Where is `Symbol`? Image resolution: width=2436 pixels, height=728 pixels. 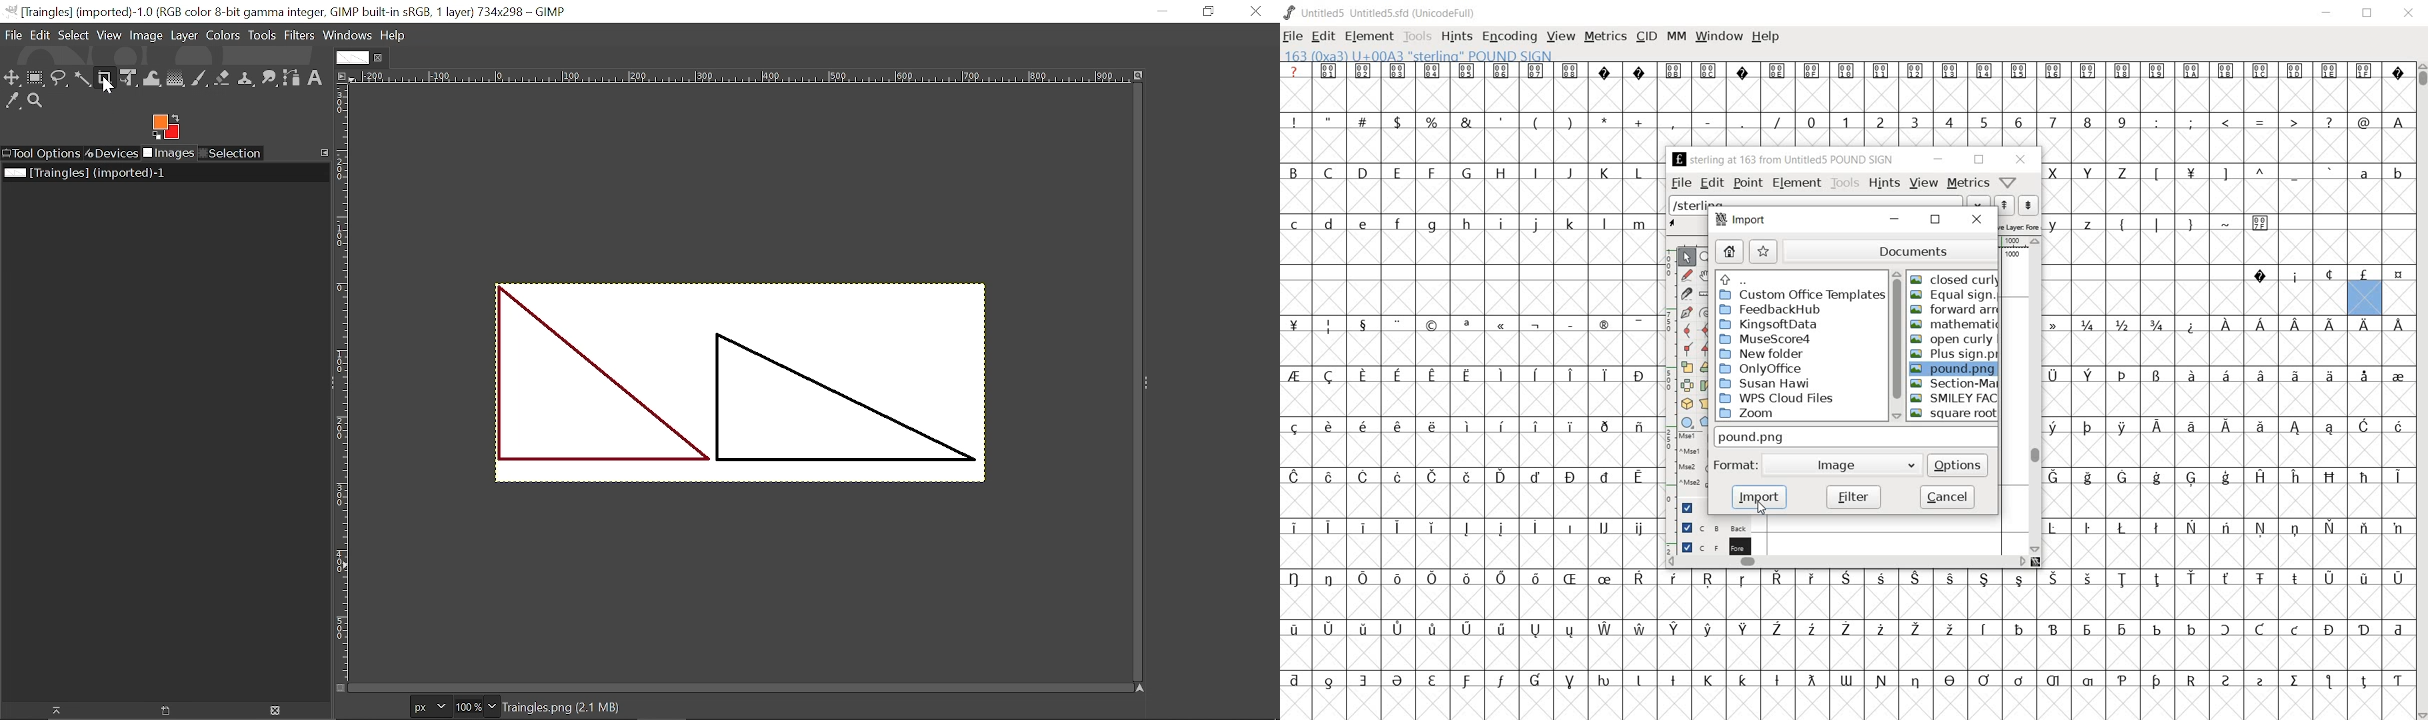
Symbol is located at coordinates (1535, 426).